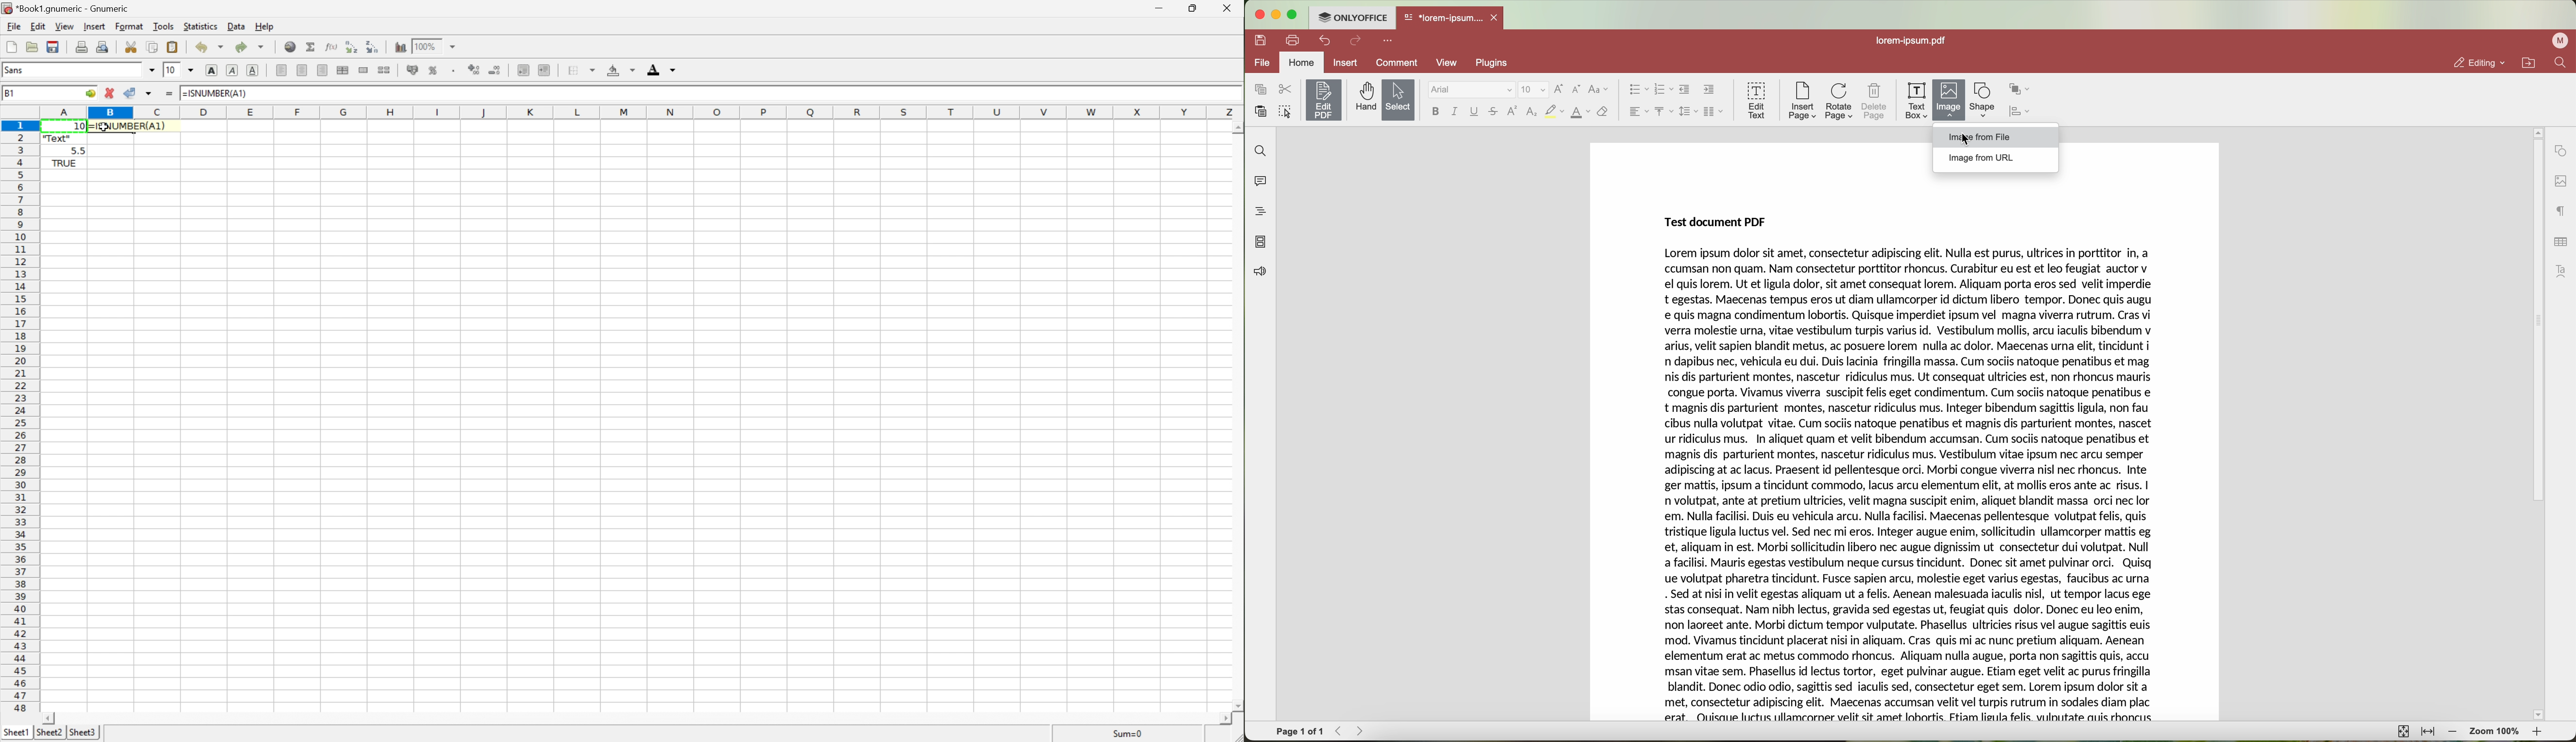  I want to click on Sheet2, so click(48, 734).